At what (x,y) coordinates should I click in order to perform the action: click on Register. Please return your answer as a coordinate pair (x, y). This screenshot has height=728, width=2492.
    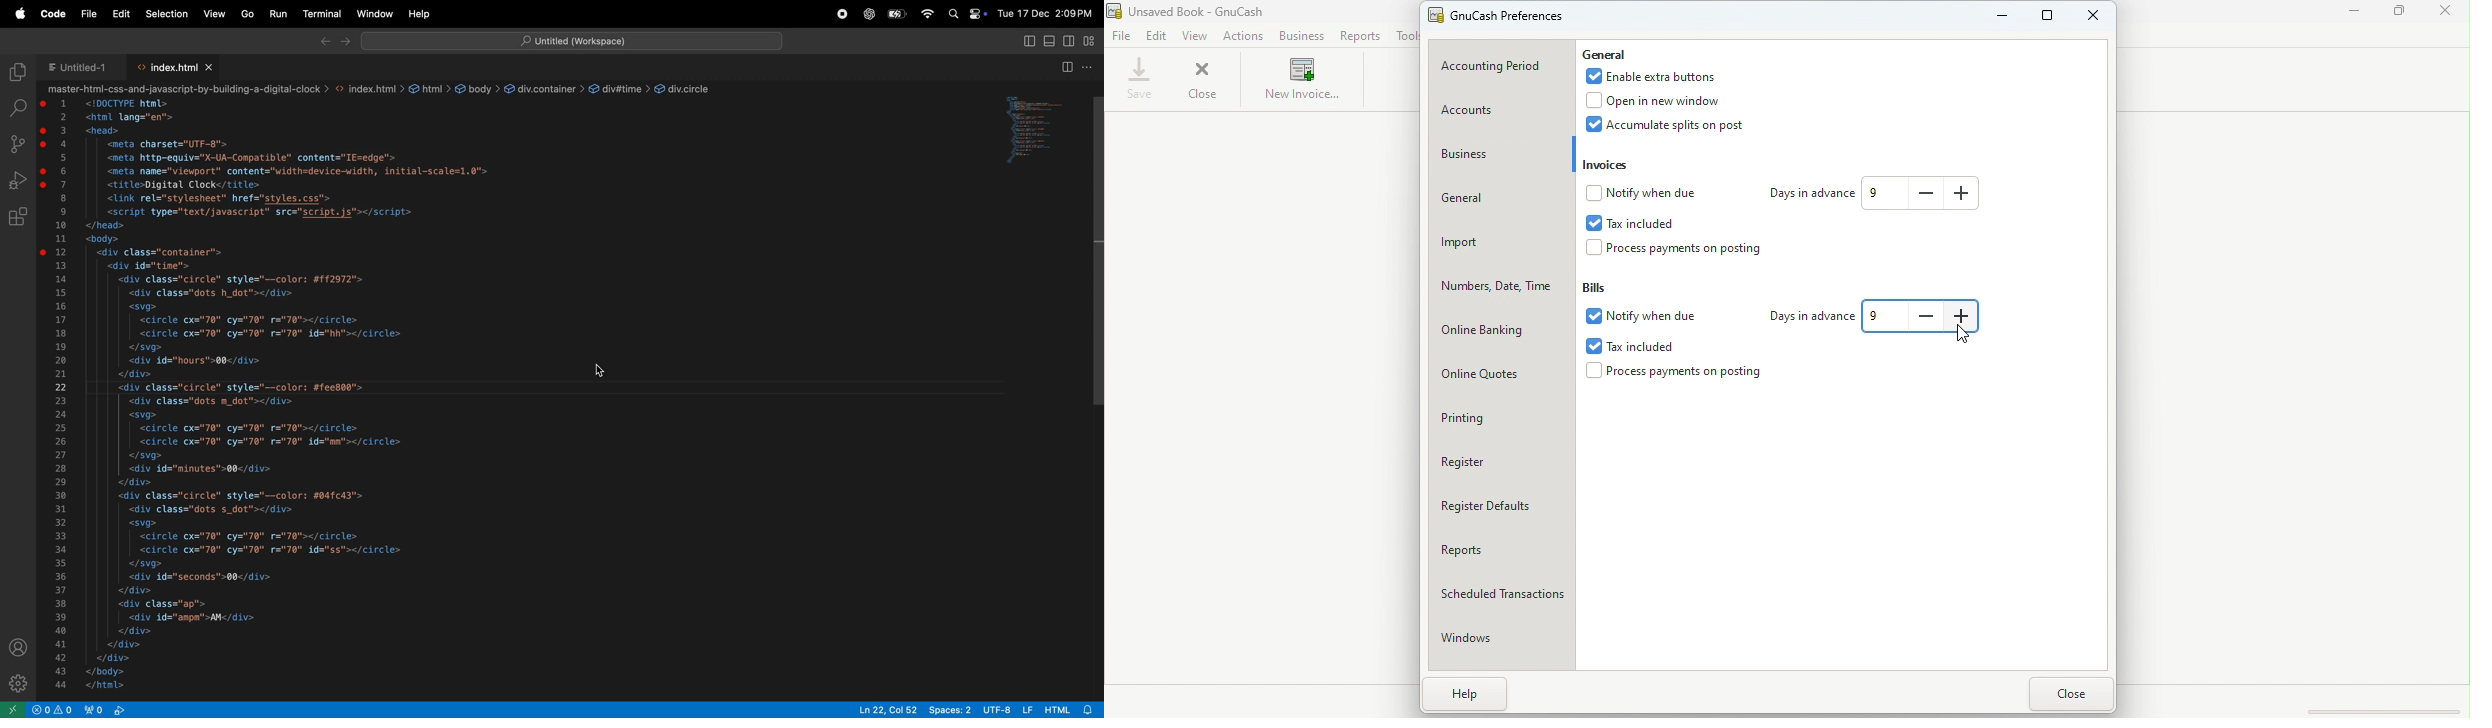
    Looking at the image, I should click on (1497, 459).